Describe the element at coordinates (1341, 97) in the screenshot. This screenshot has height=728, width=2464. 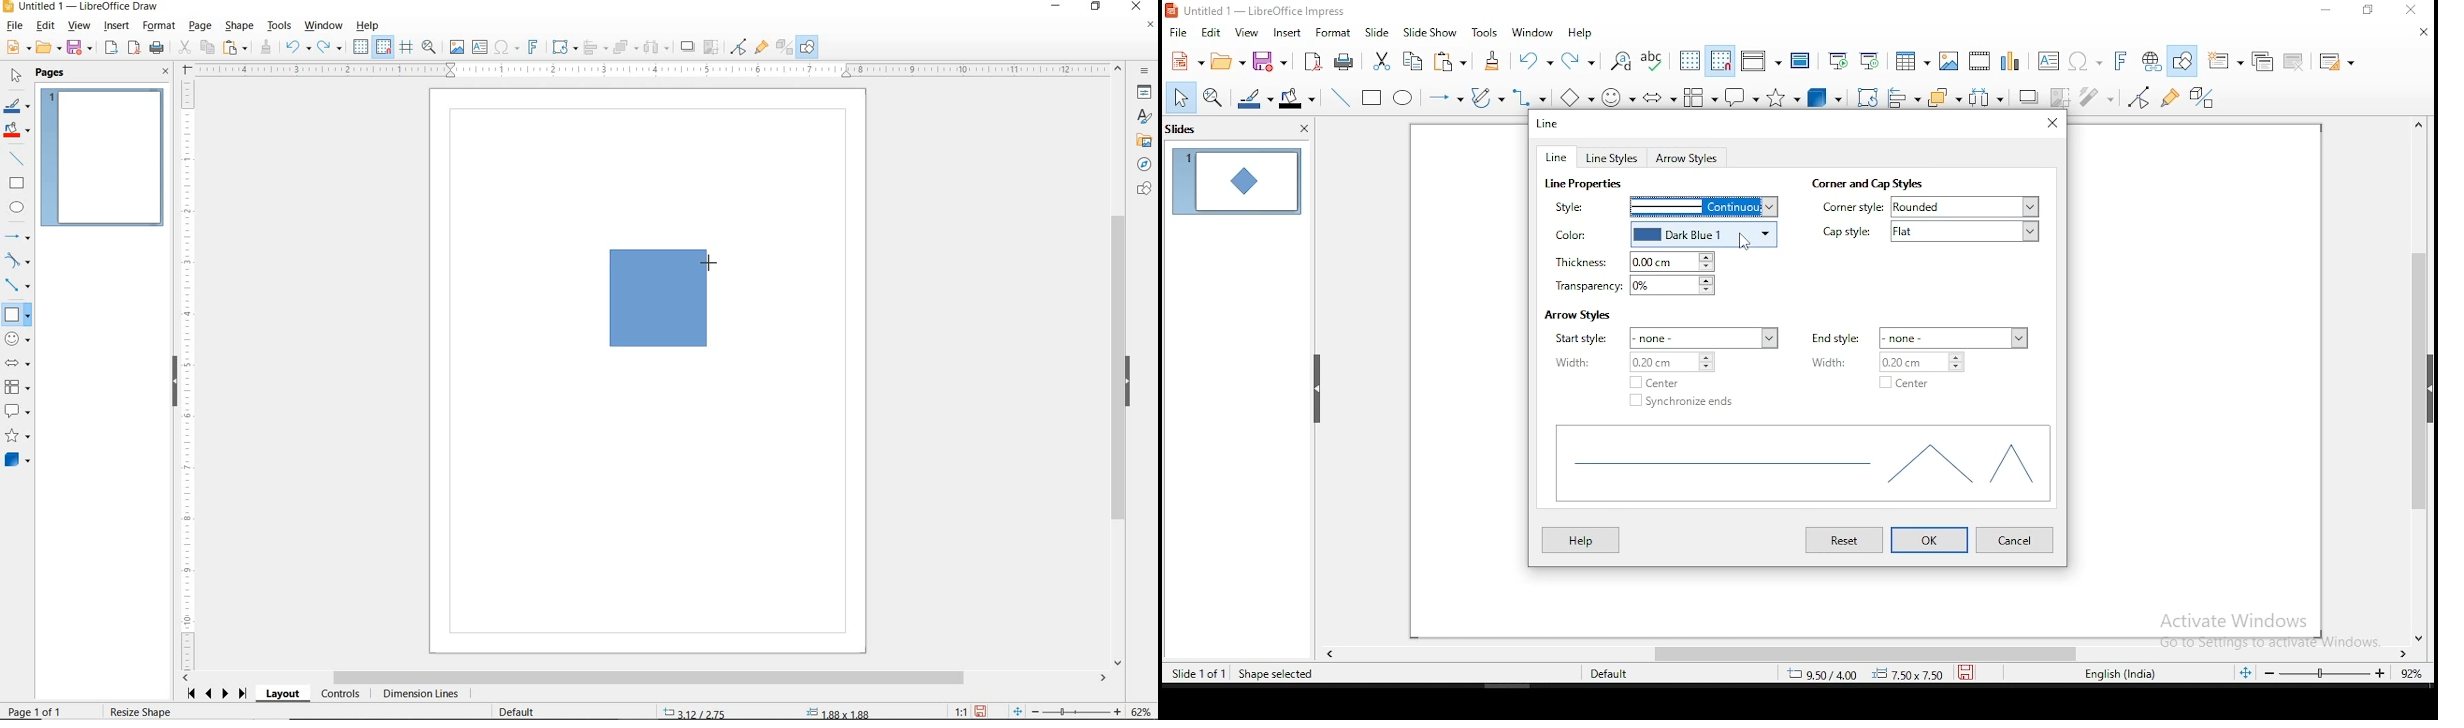
I see `line` at that location.